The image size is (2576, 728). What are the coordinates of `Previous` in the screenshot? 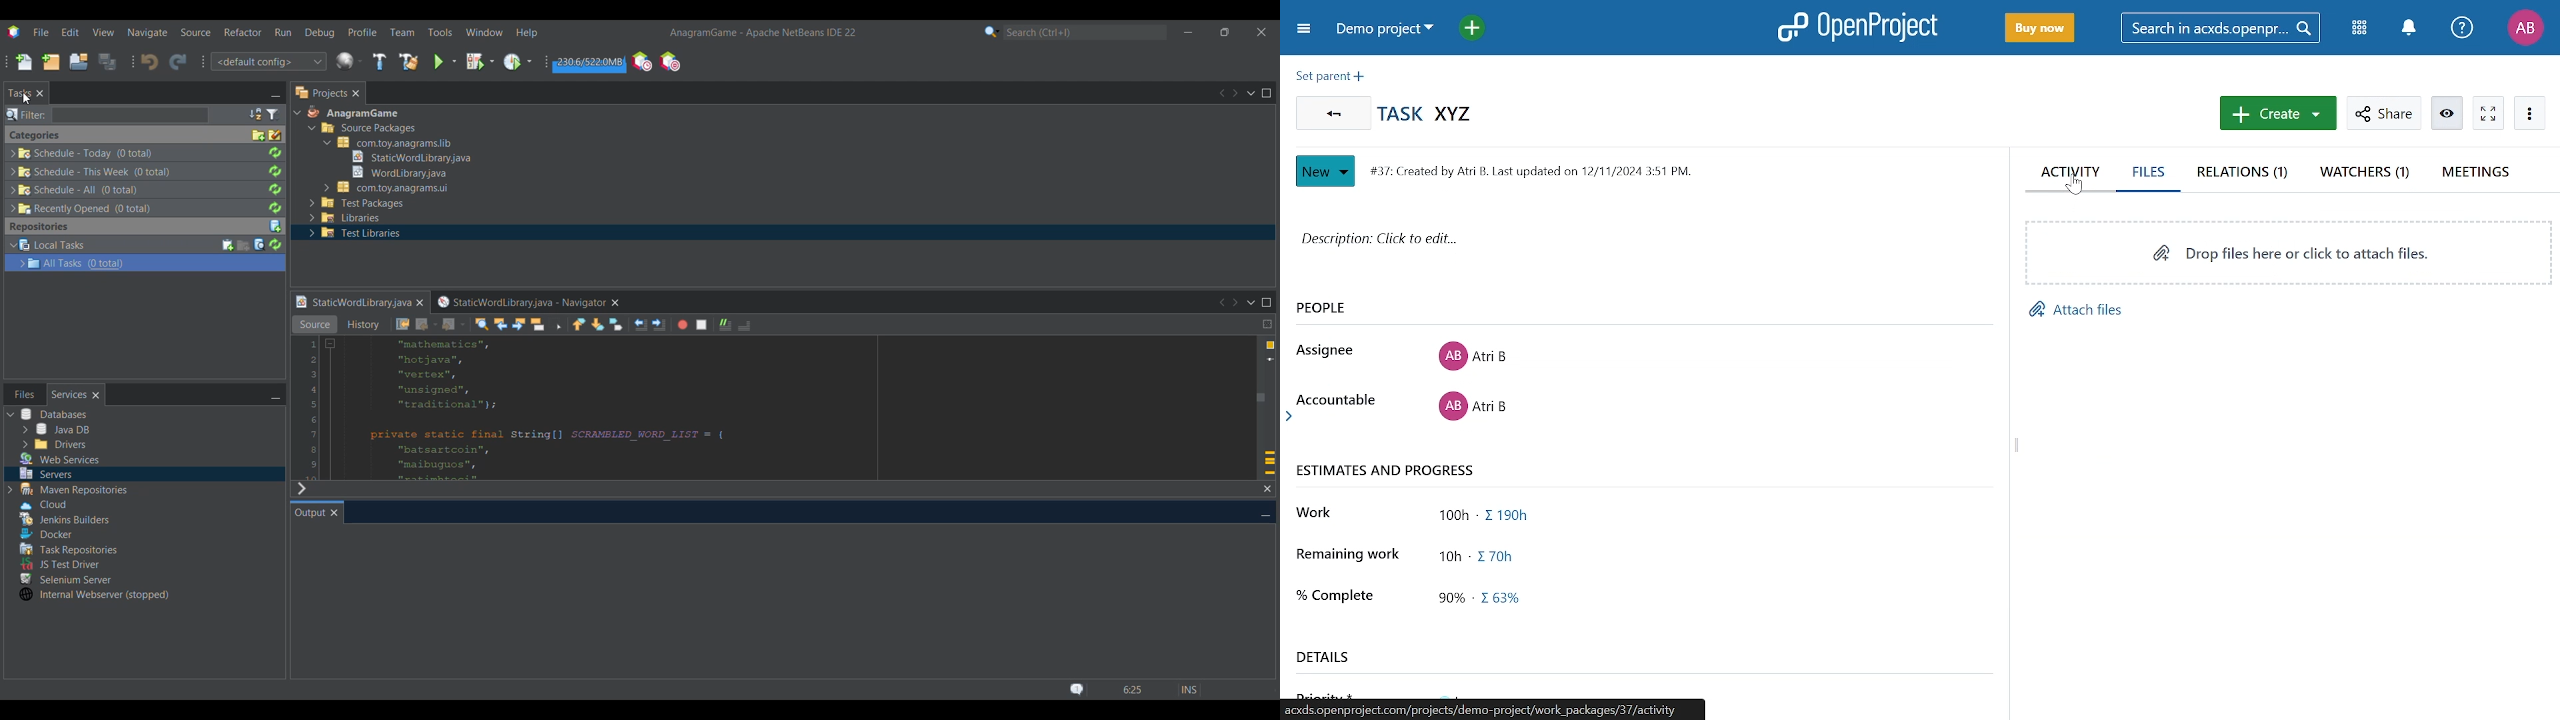 It's located at (1221, 93).